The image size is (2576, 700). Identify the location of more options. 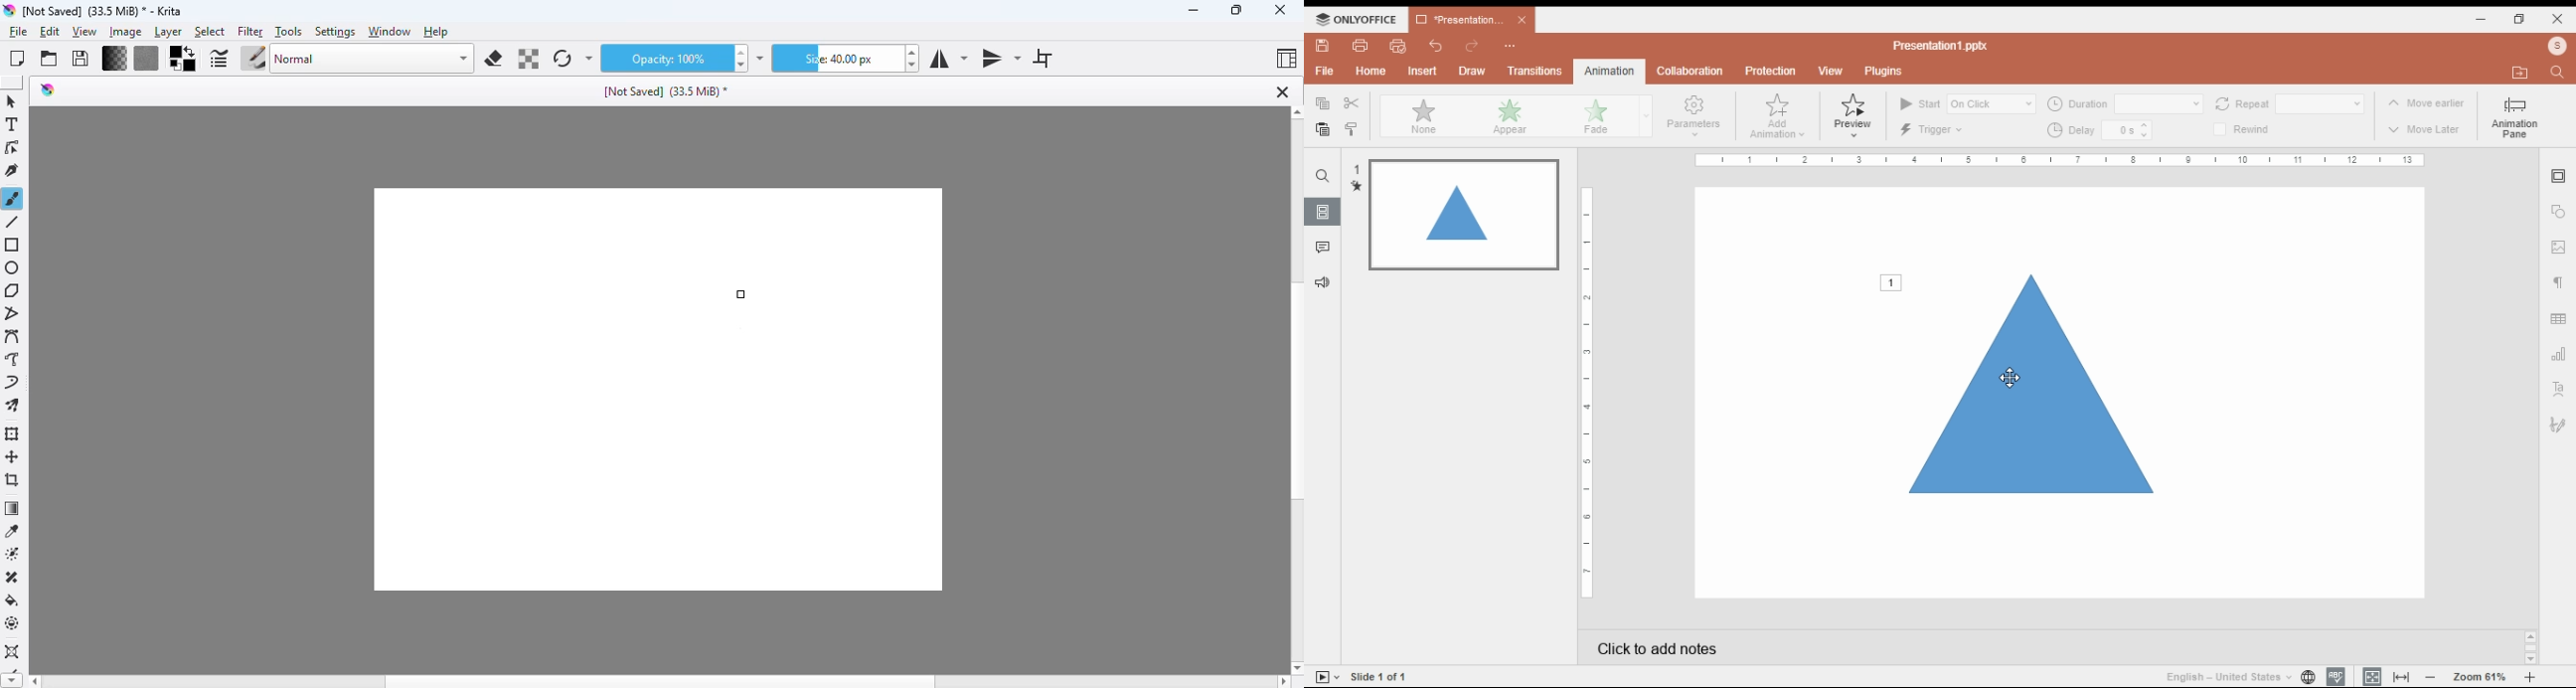
(1508, 48).